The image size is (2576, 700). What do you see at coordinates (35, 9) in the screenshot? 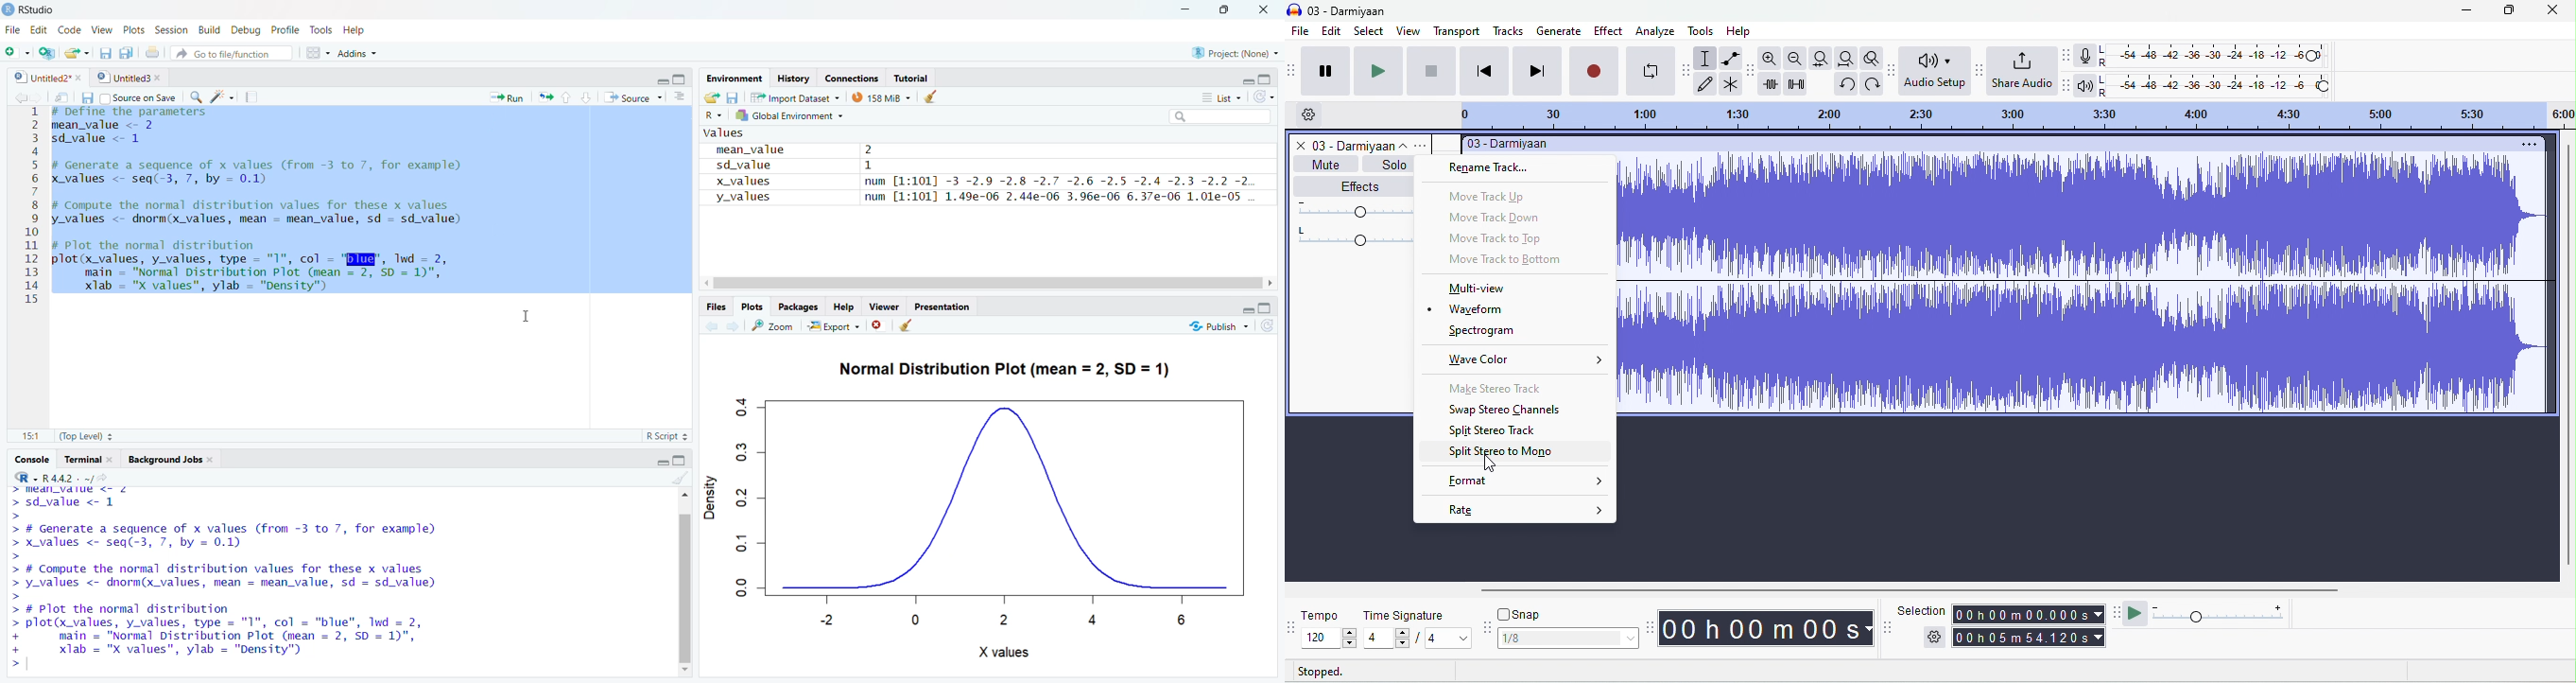
I see `RStudio` at bounding box center [35, 9].